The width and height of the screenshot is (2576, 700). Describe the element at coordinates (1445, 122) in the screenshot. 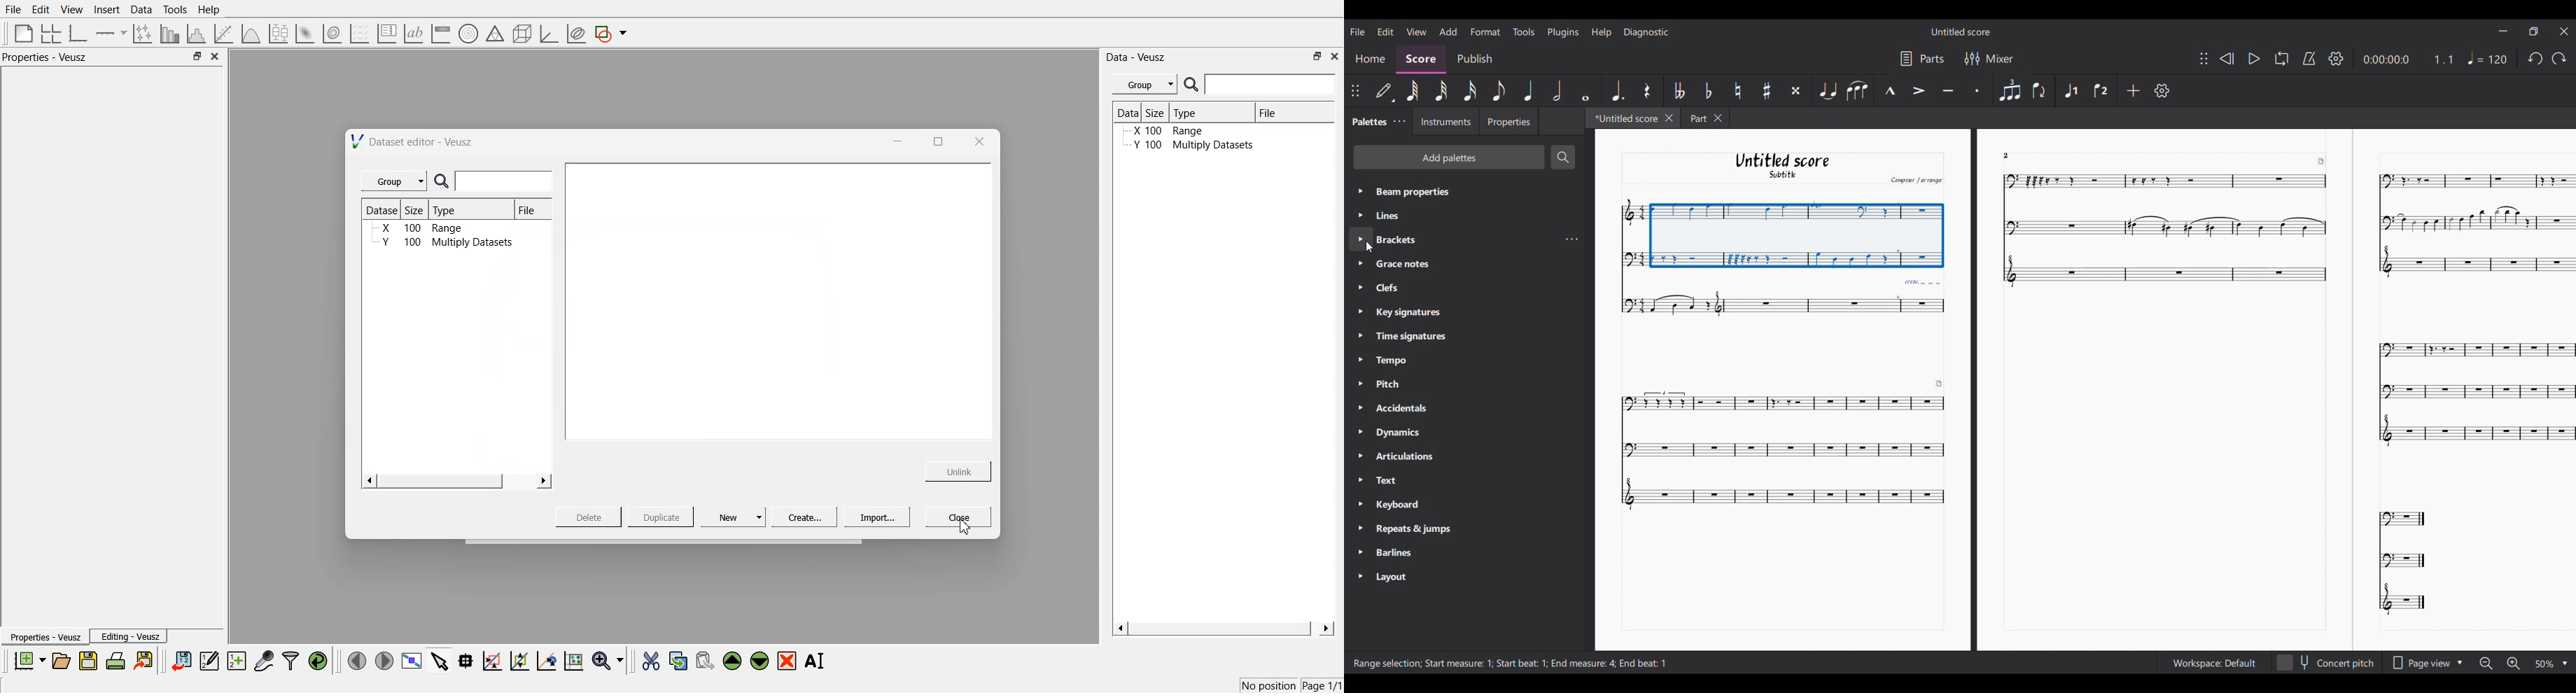

I see `Instruments` at that location.